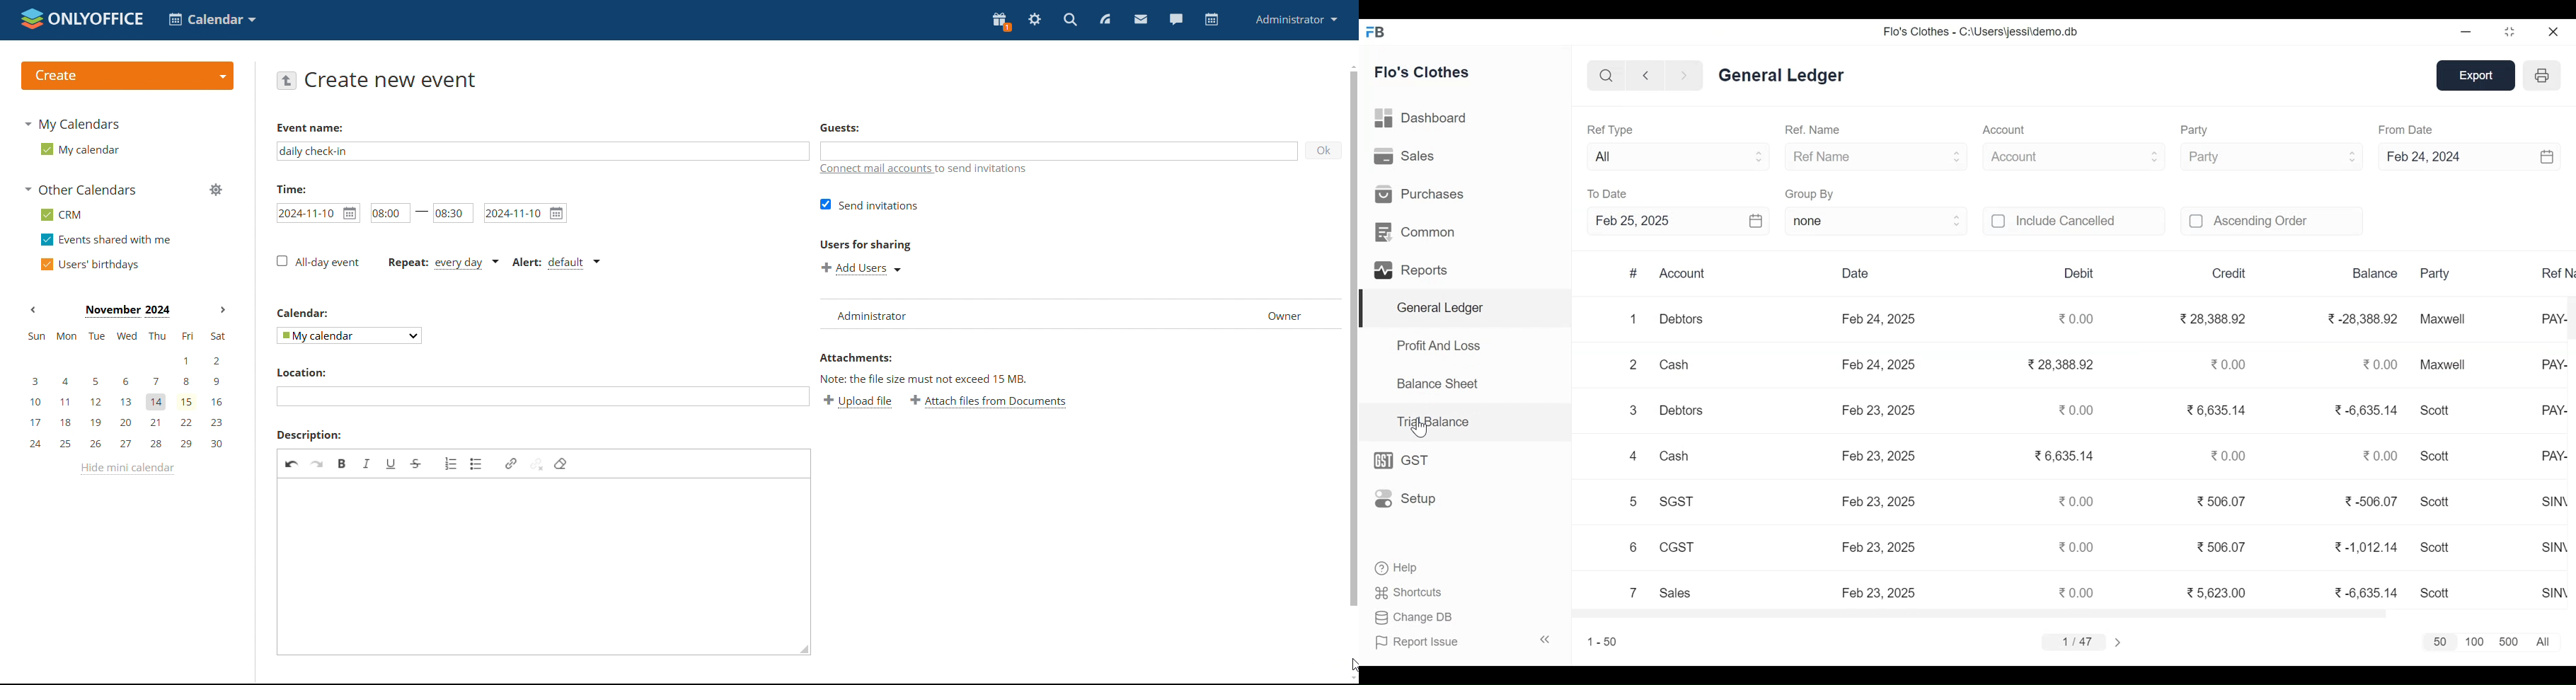 The width and height of the screenshot is (2576, 700). I want to click on Flo's Clothes, so click(1422, 72).